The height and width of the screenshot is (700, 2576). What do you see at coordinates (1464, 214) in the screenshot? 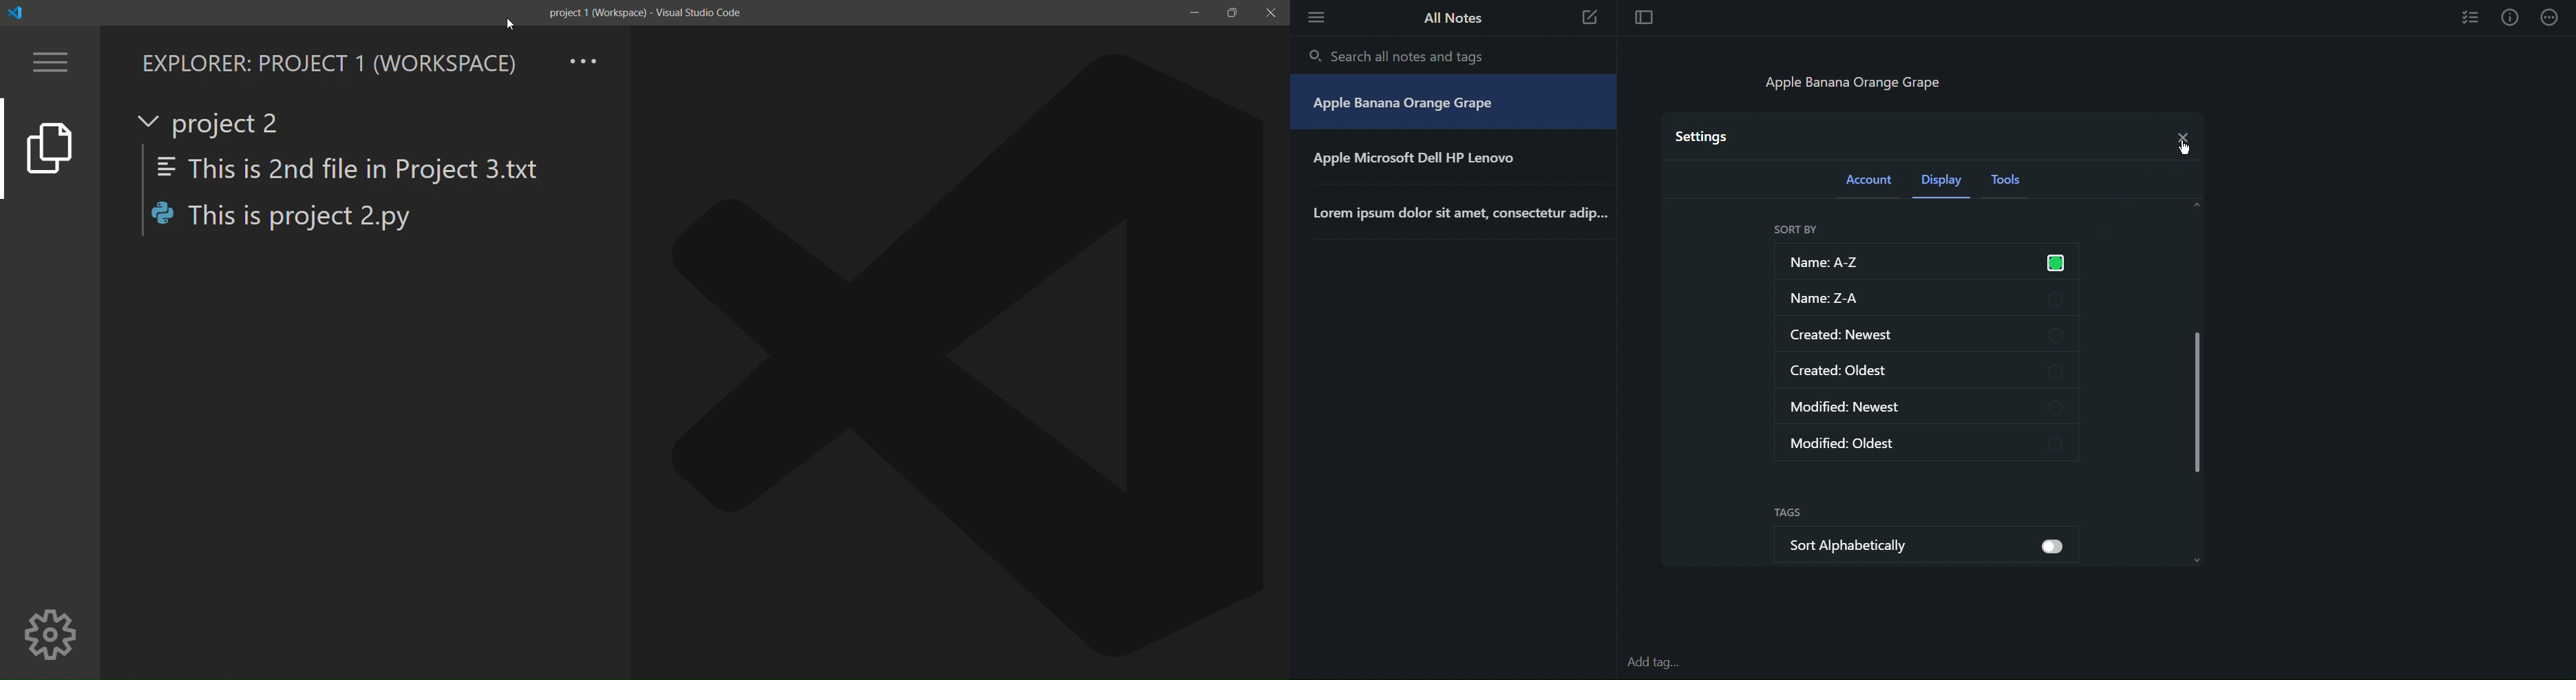
I see `Lorem ipsum dolor sit amet, consectetur adip...` at bounding box center [1464, 214].